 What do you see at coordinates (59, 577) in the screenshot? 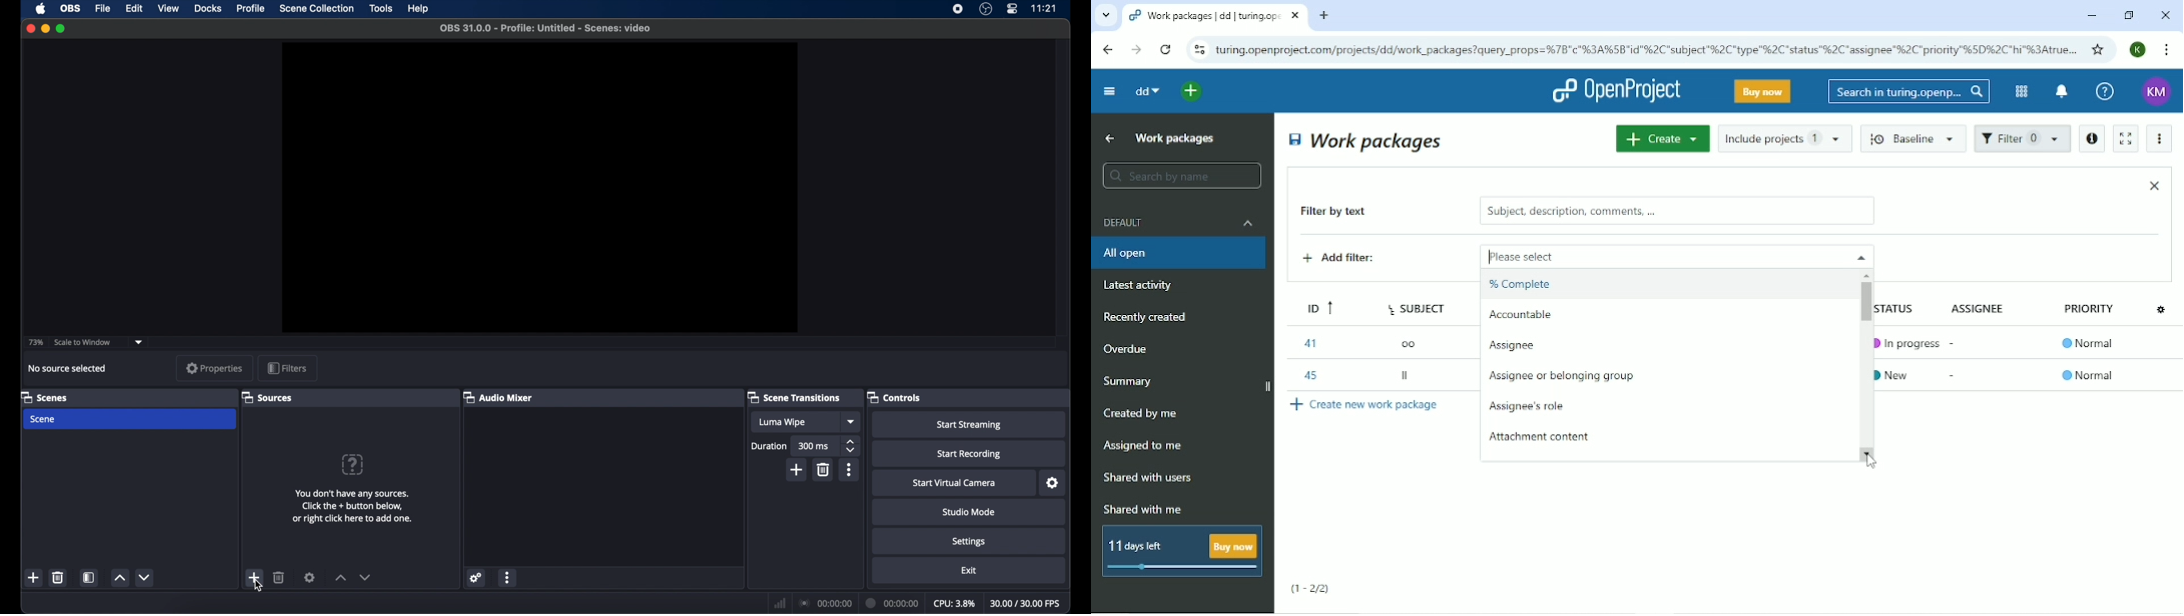
I see `delete` at bounding box center [59, 577].